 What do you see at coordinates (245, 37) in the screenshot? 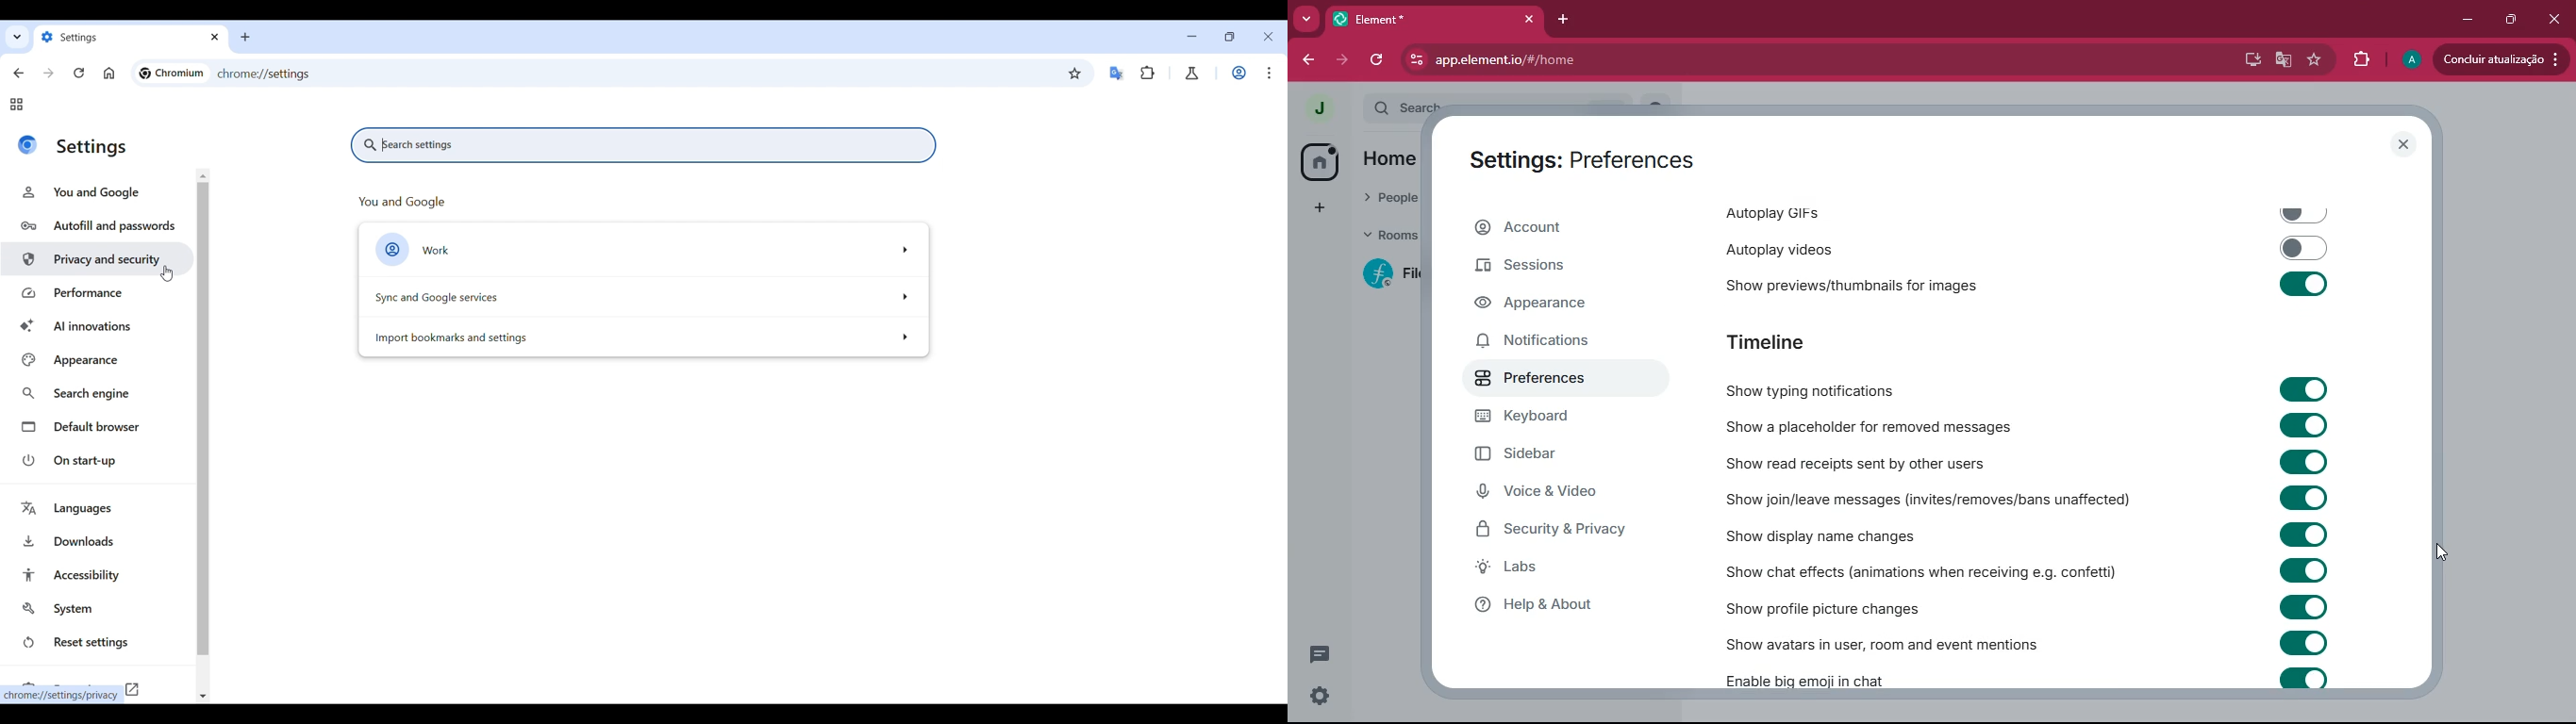
I see `Add new tab` at bounding box center [245, 37].